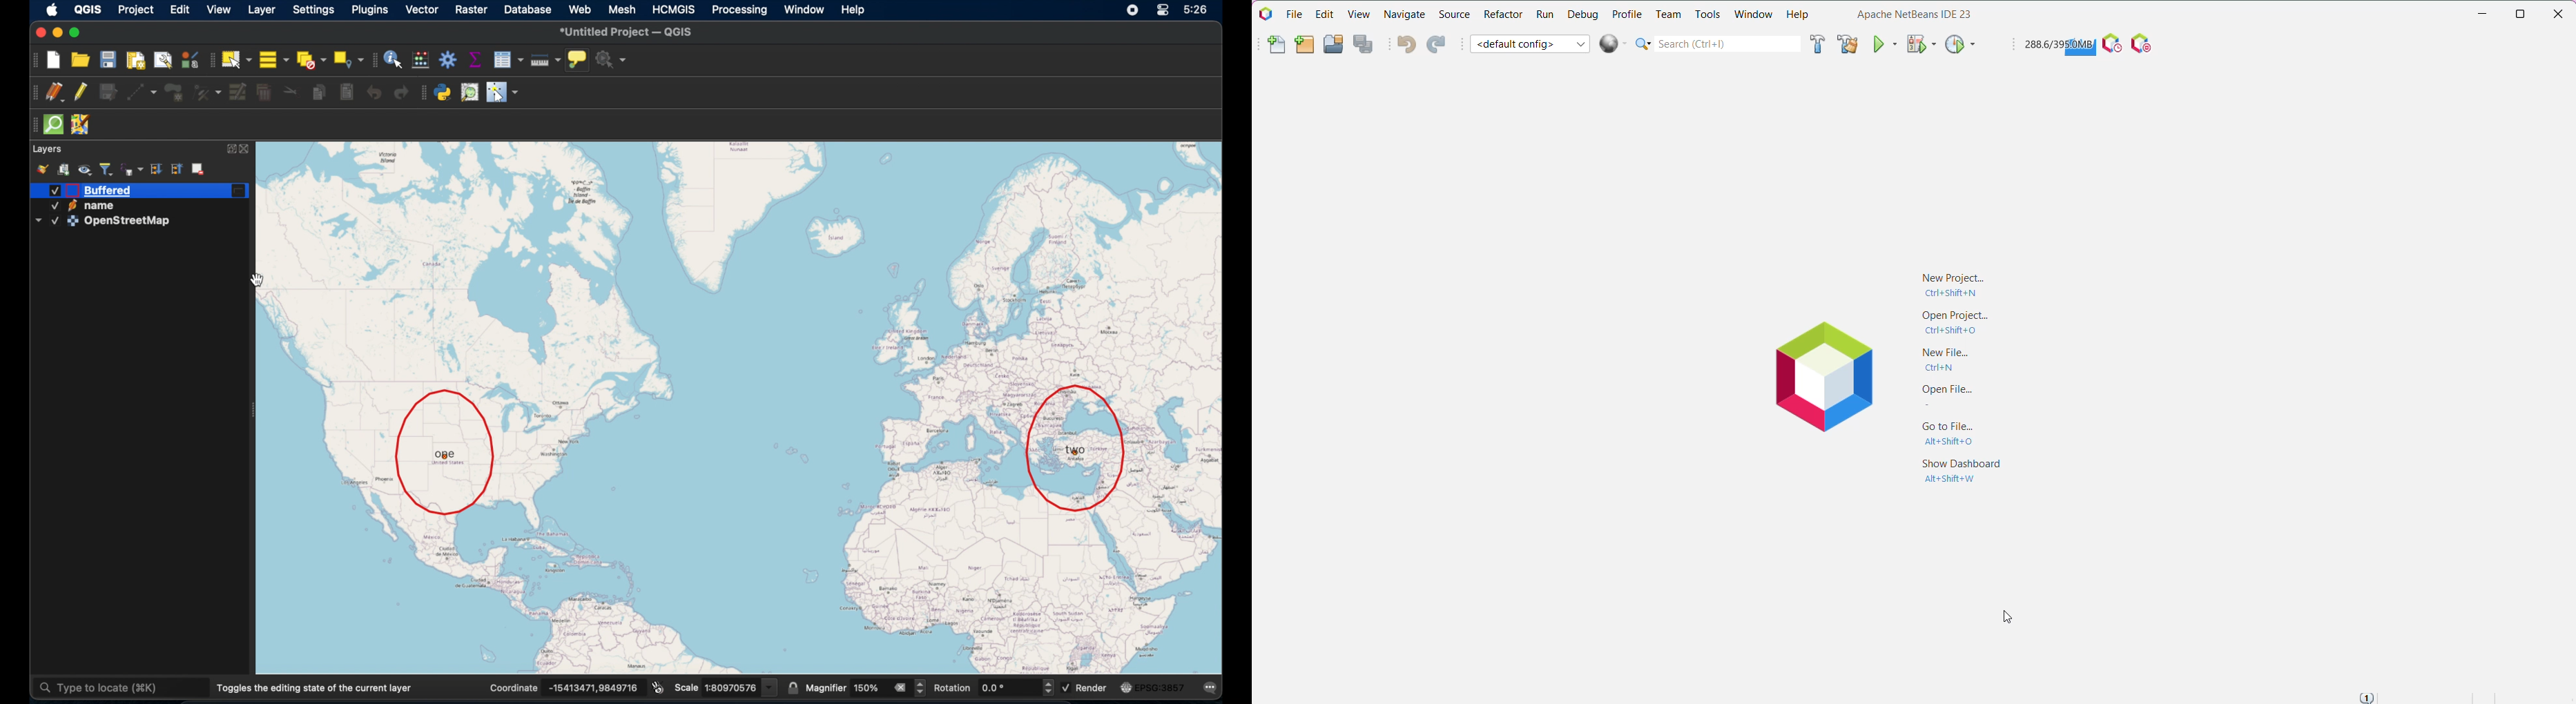 Image resolution: width=2576 pixels, height=728 pixels. I want to click on select all features, so click(275, 59).